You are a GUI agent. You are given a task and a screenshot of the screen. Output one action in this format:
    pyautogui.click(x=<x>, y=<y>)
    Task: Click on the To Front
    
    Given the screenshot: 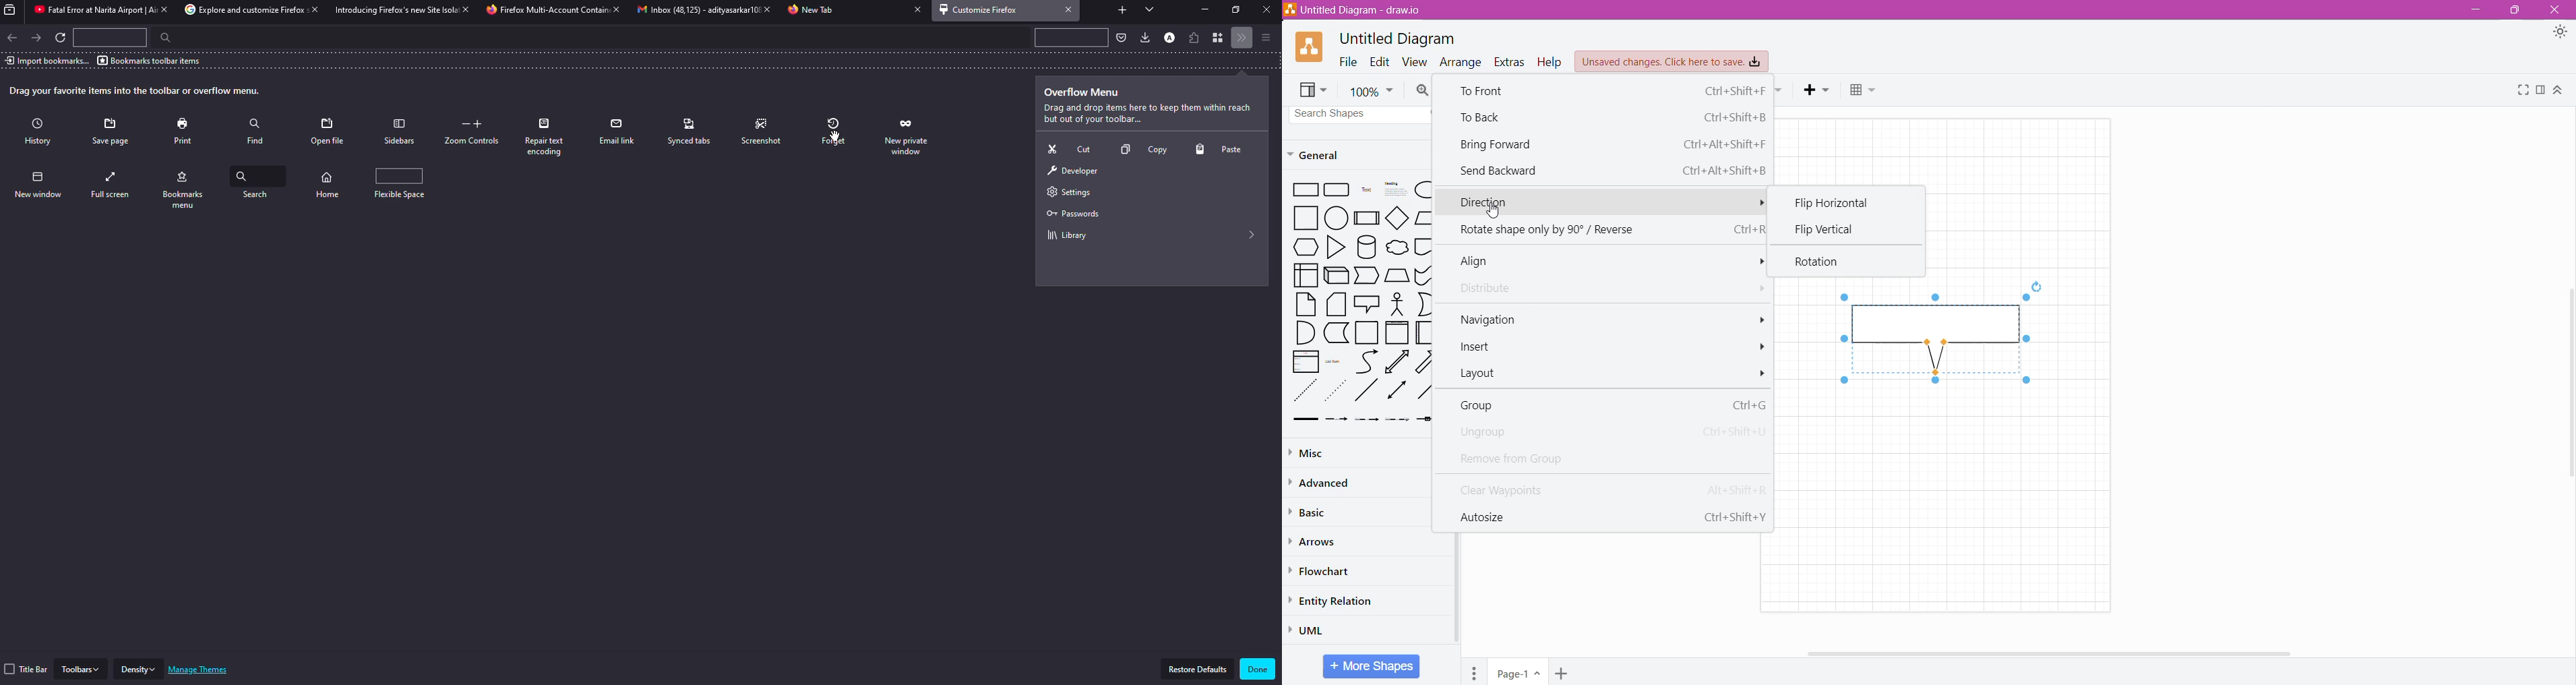 What is the action you would take?
    pyautogui.click(x=1609, y=90)
    